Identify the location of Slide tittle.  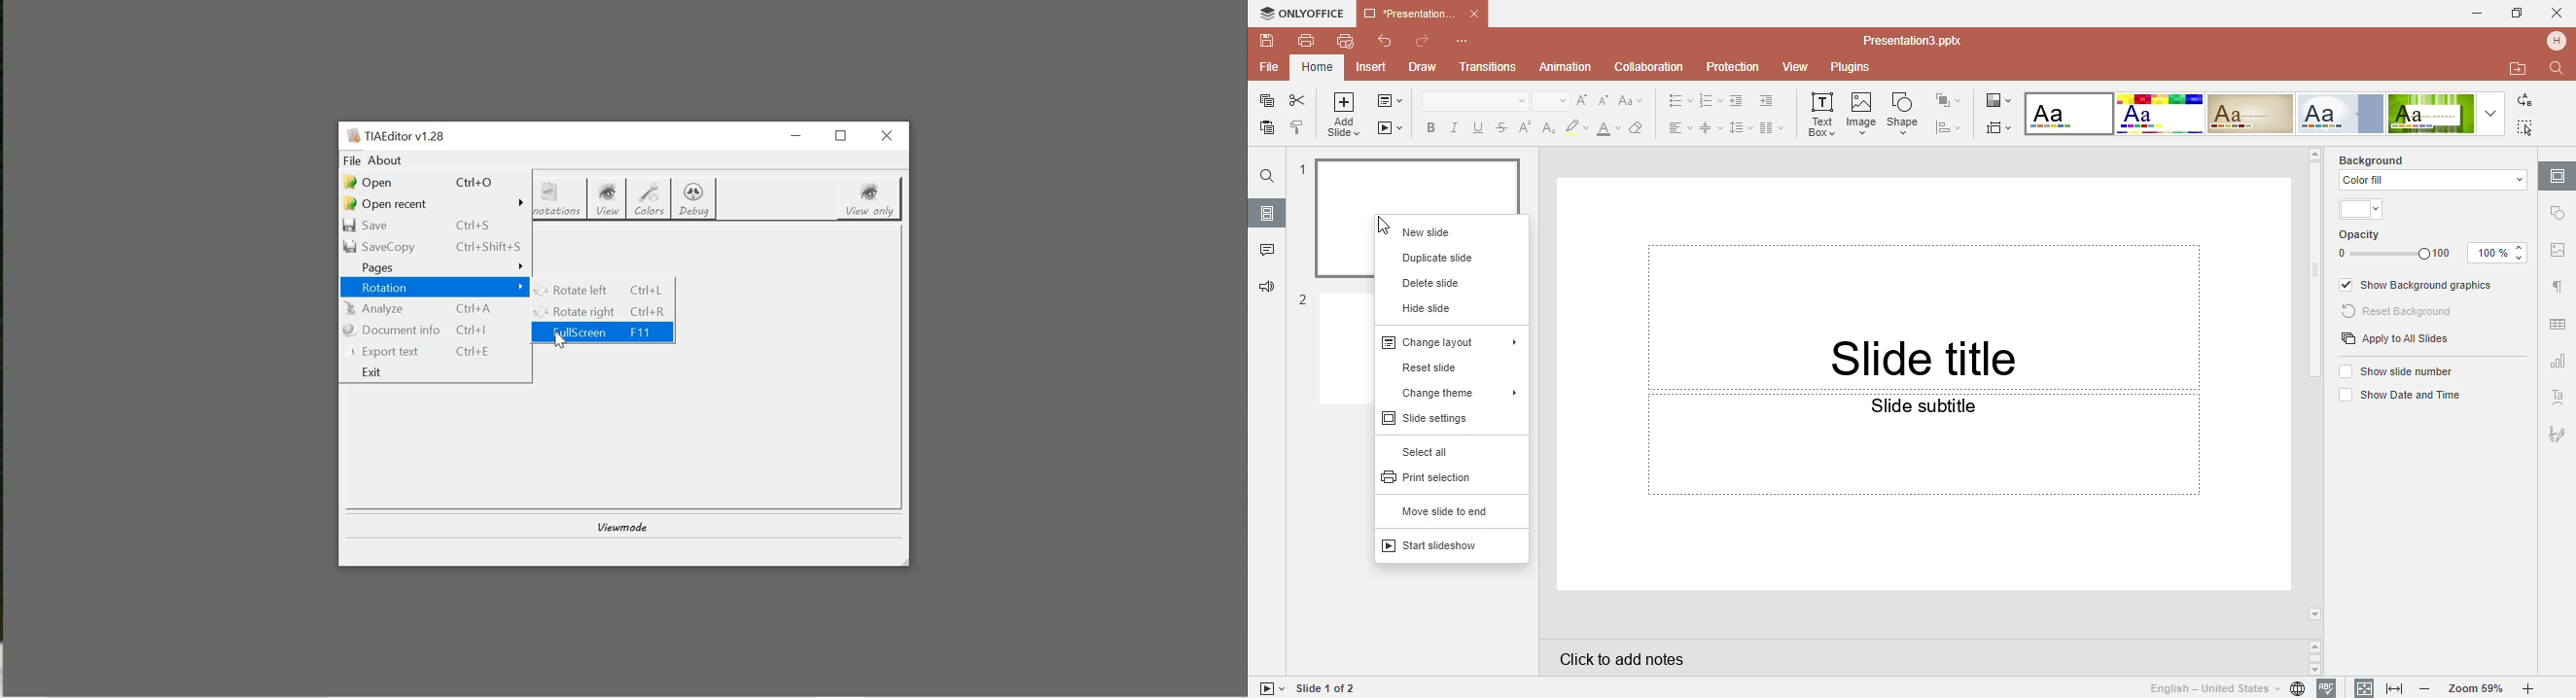
(1925, 285).